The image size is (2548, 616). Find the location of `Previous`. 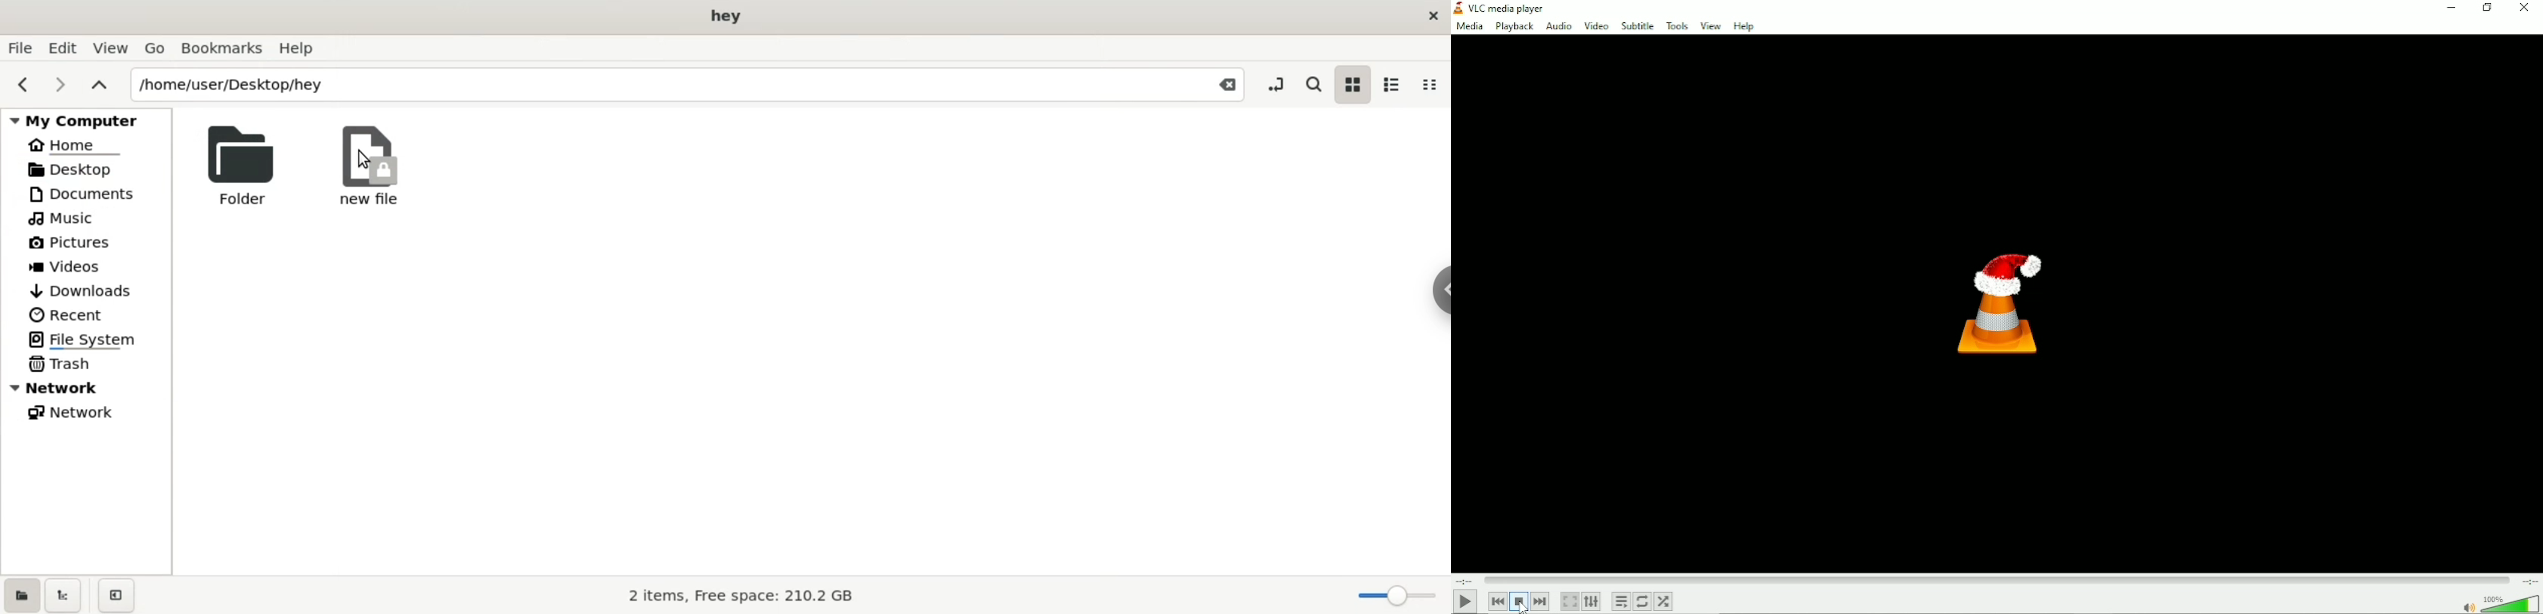

Previous is located at coordinates (1498, 602).